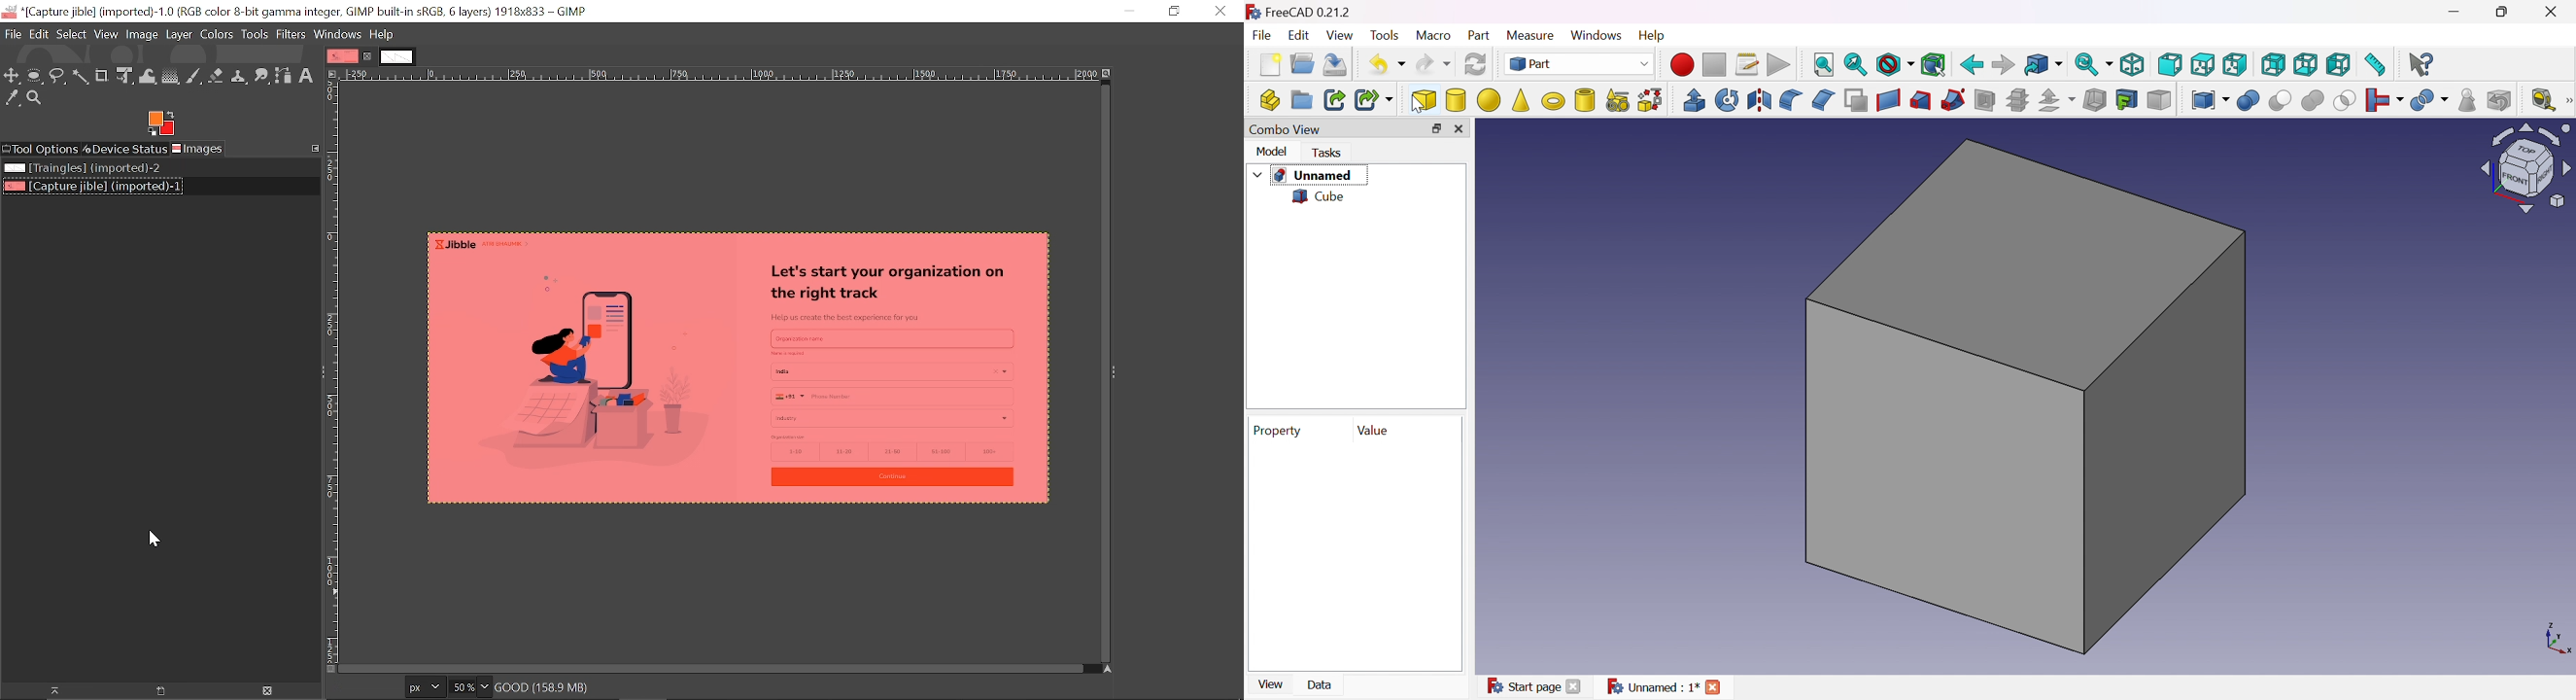  What do you see at coordinates (1857, 63) in the screenshot?
I see `Fit selection` at bounding box center [1857, 63].